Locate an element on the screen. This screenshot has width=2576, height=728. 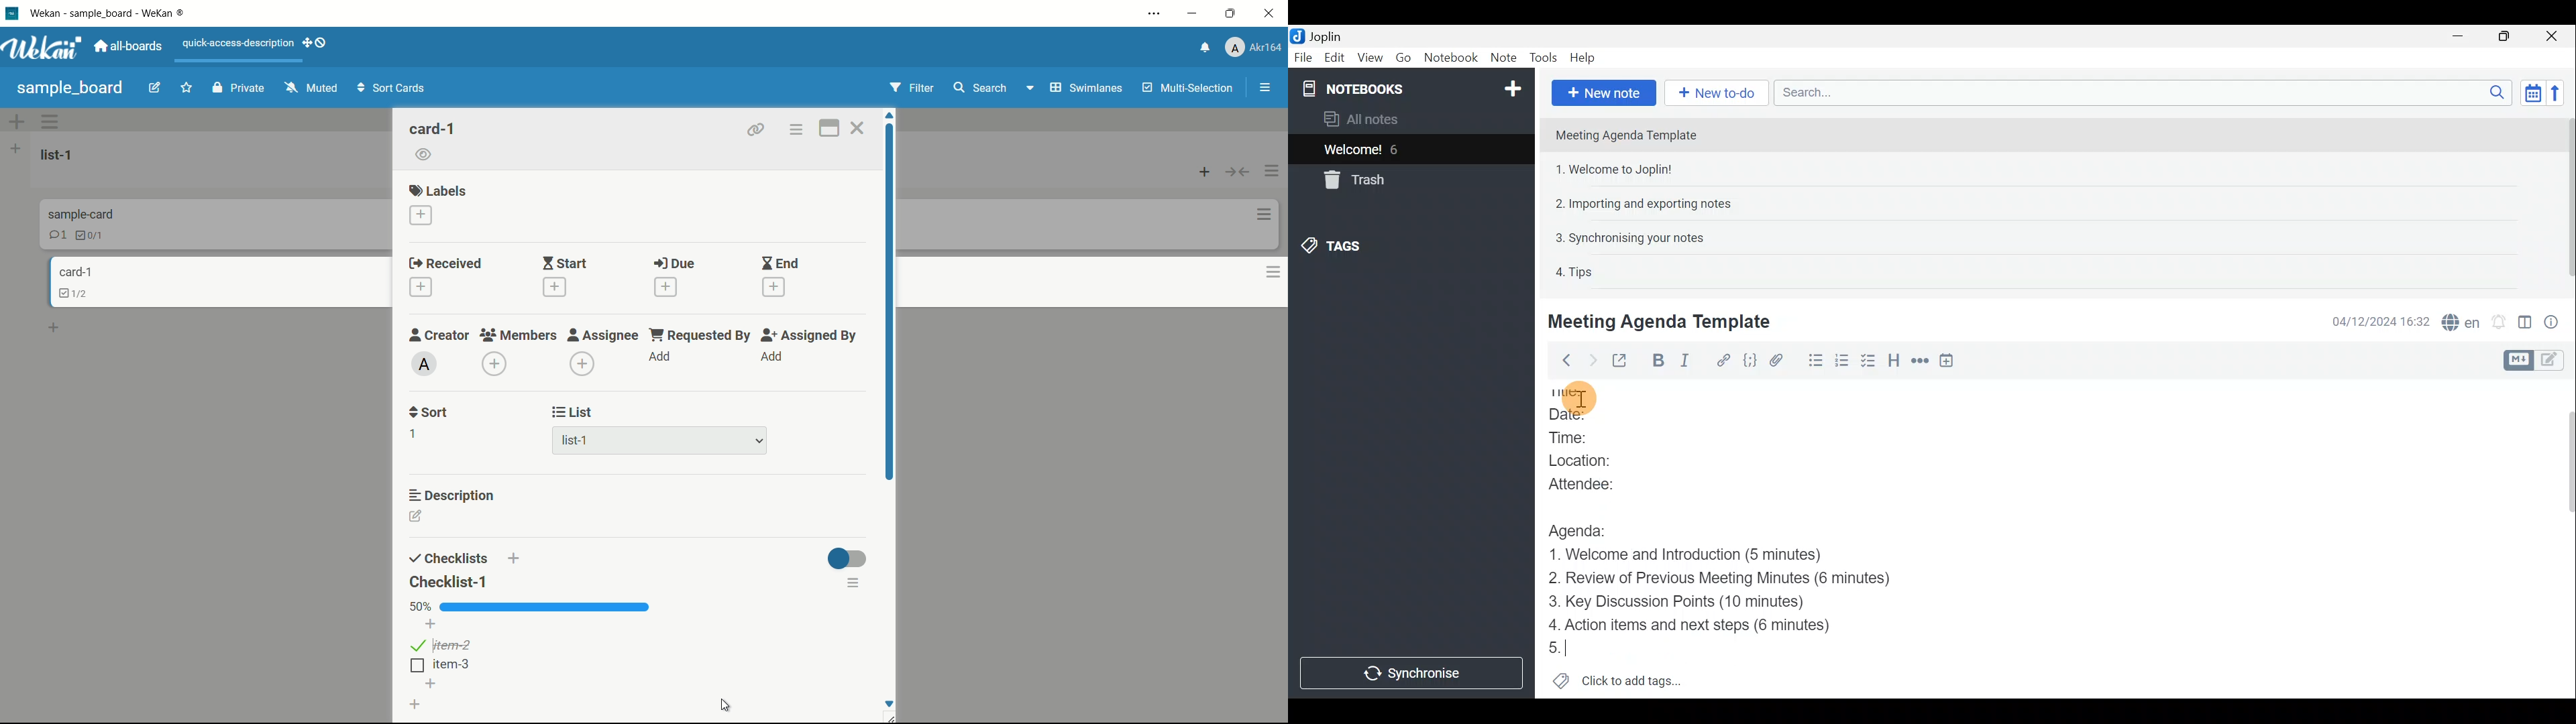
2. Importing and exporting notes is located at coordinates (1648, 204).